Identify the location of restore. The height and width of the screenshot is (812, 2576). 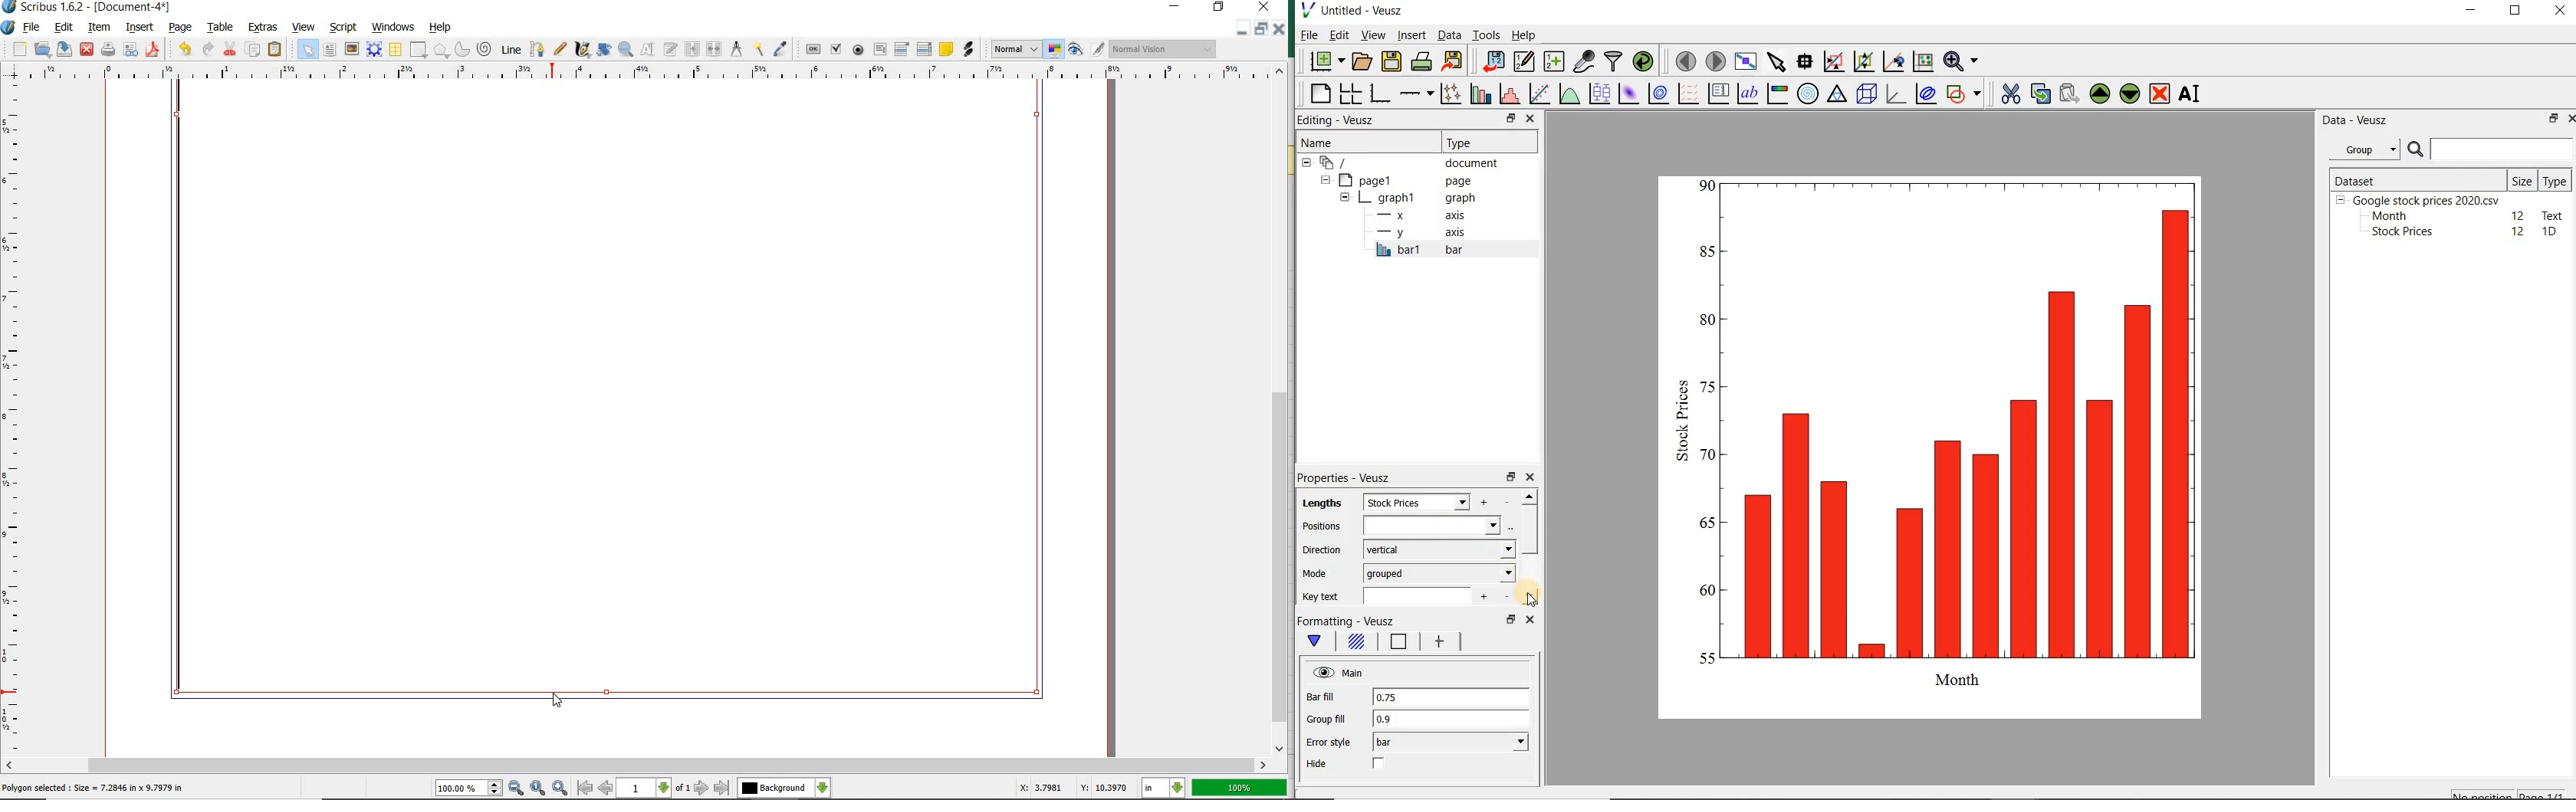
(1510, 477).